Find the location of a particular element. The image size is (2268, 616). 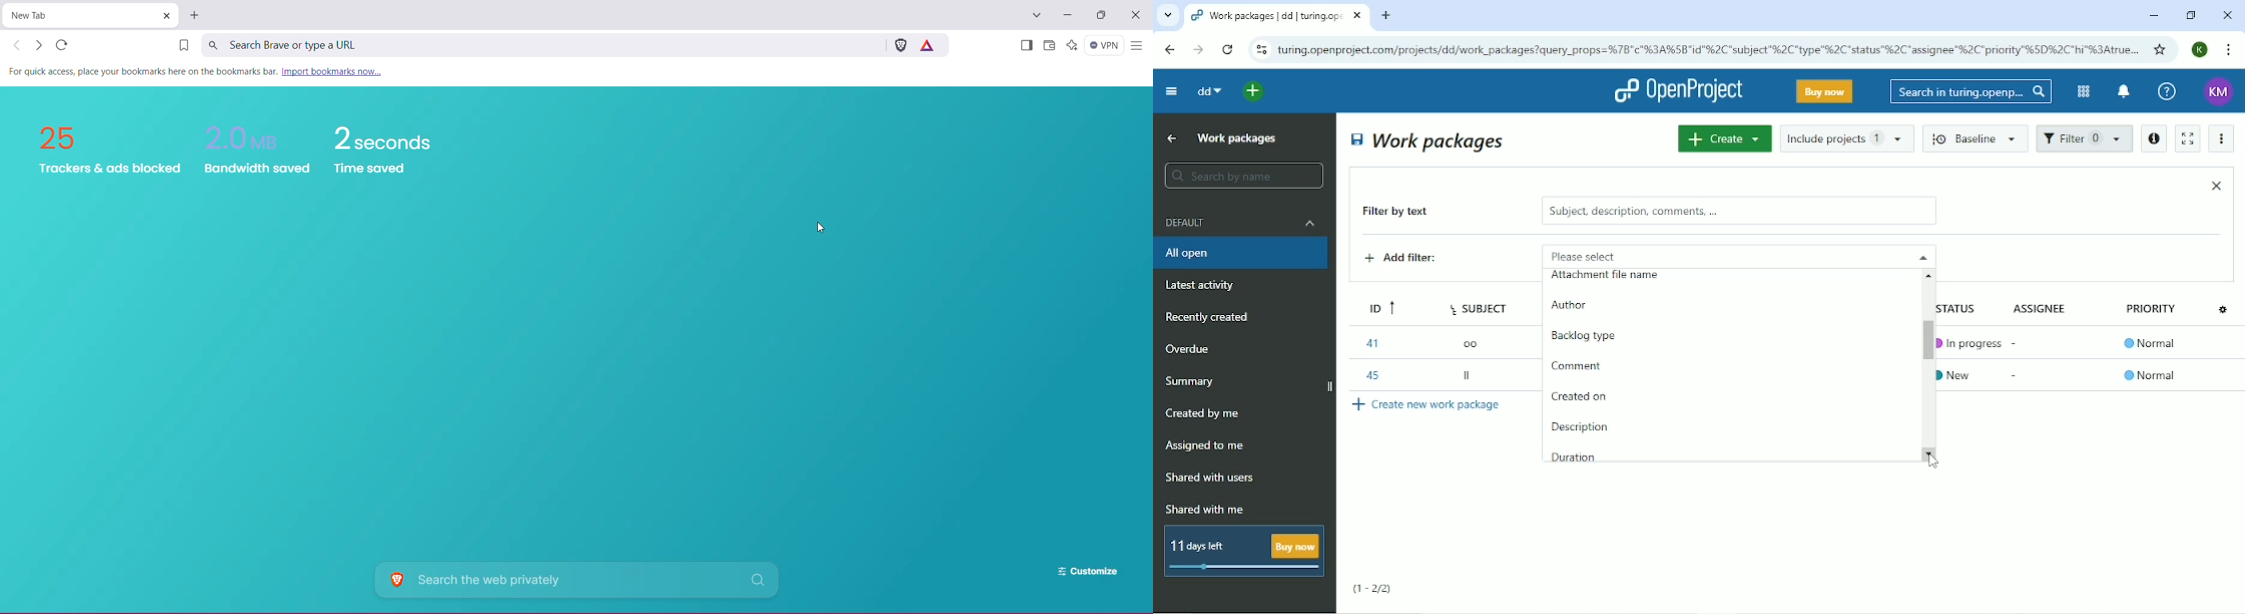

Cursor is located at coordinates (1931, 461).